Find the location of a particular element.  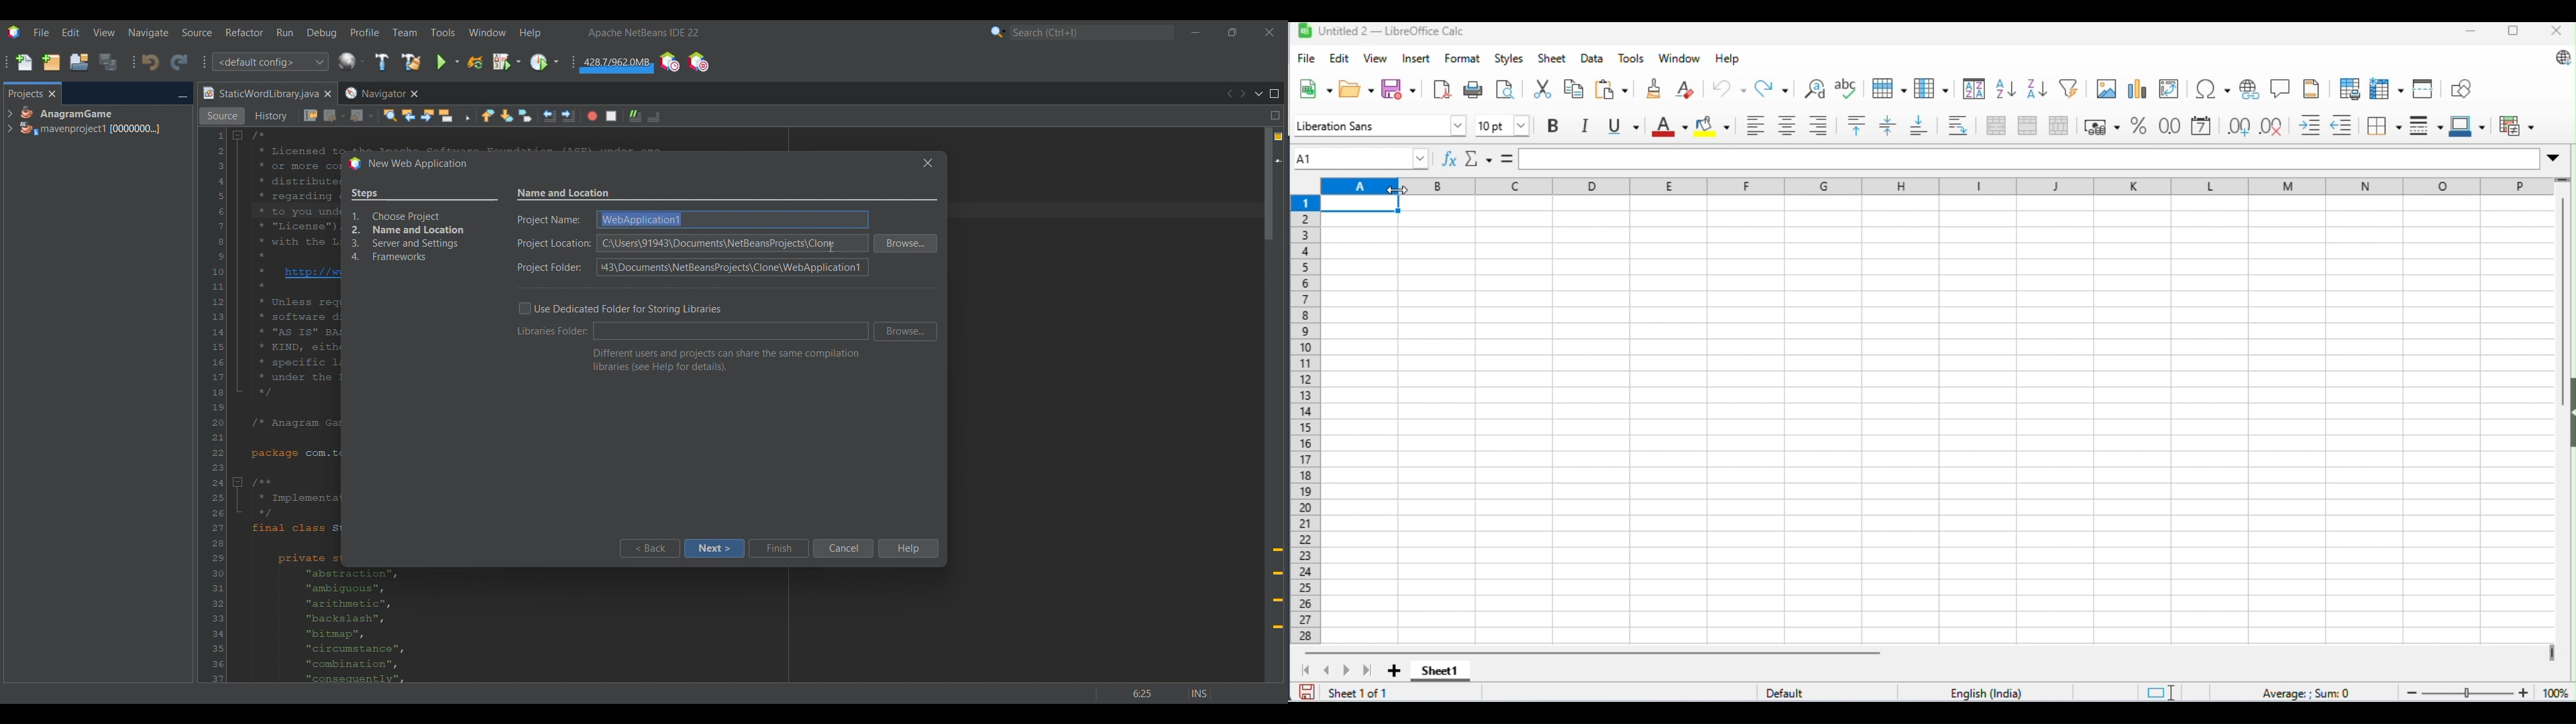

Current tab highlighted is located at coordinates (260, 94).